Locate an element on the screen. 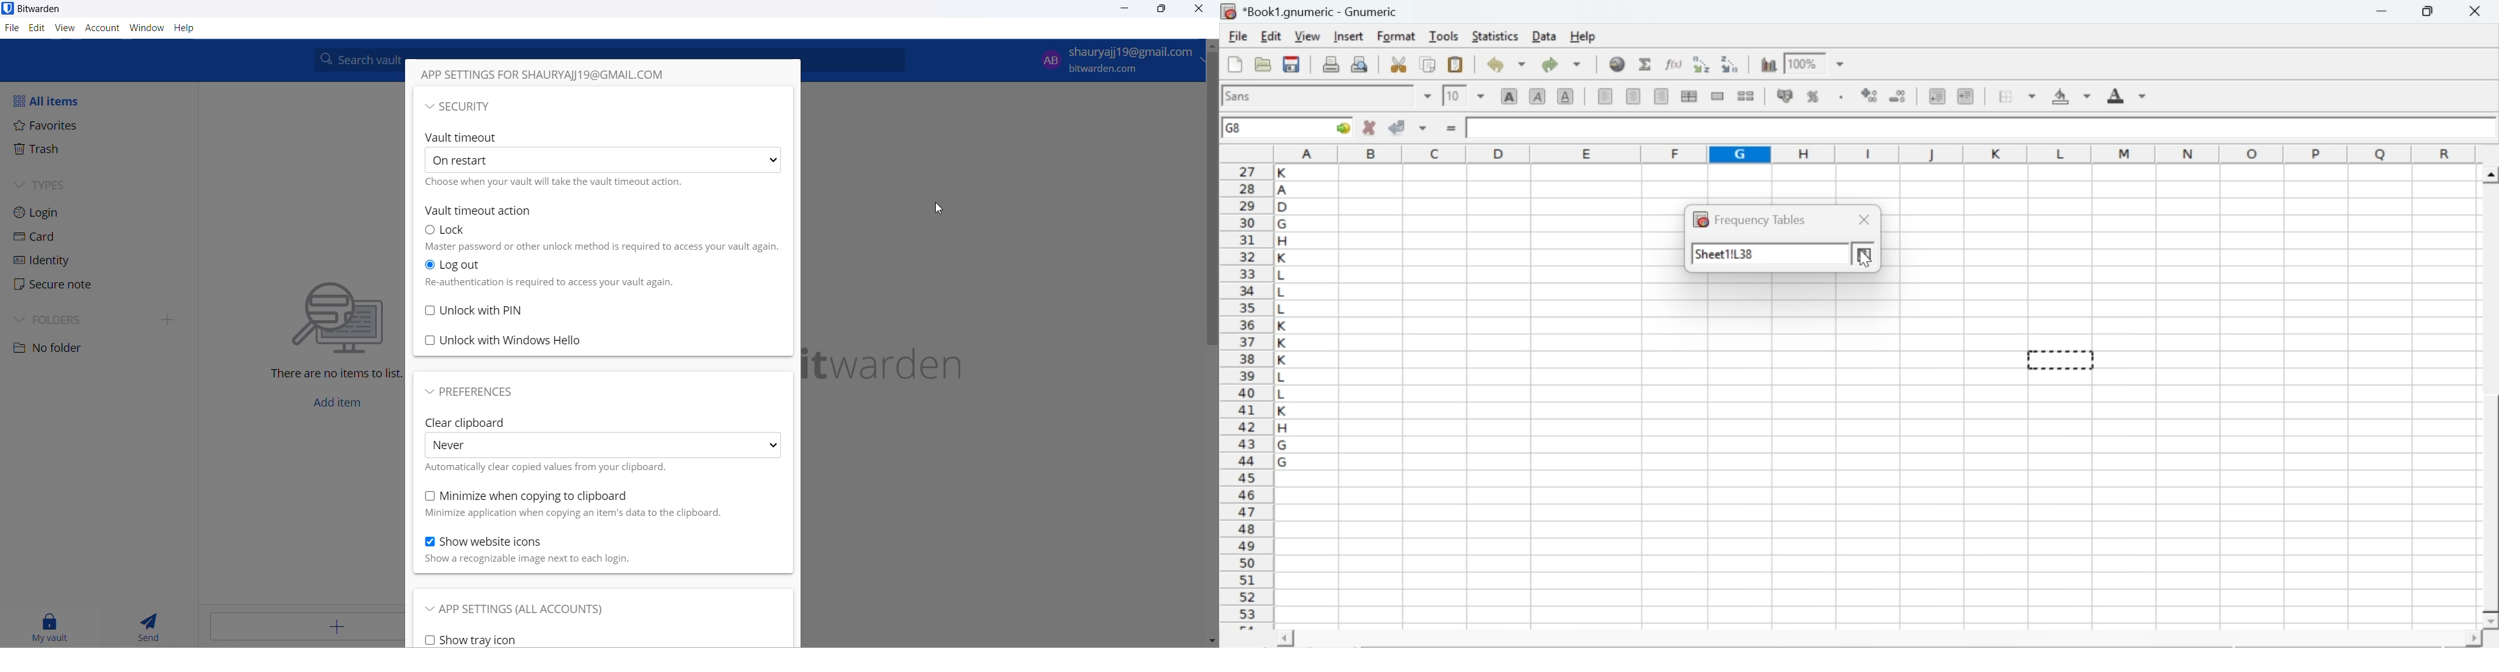 This screenshot has height=672, width=2520. redo is located at coordinates (1561, 64).